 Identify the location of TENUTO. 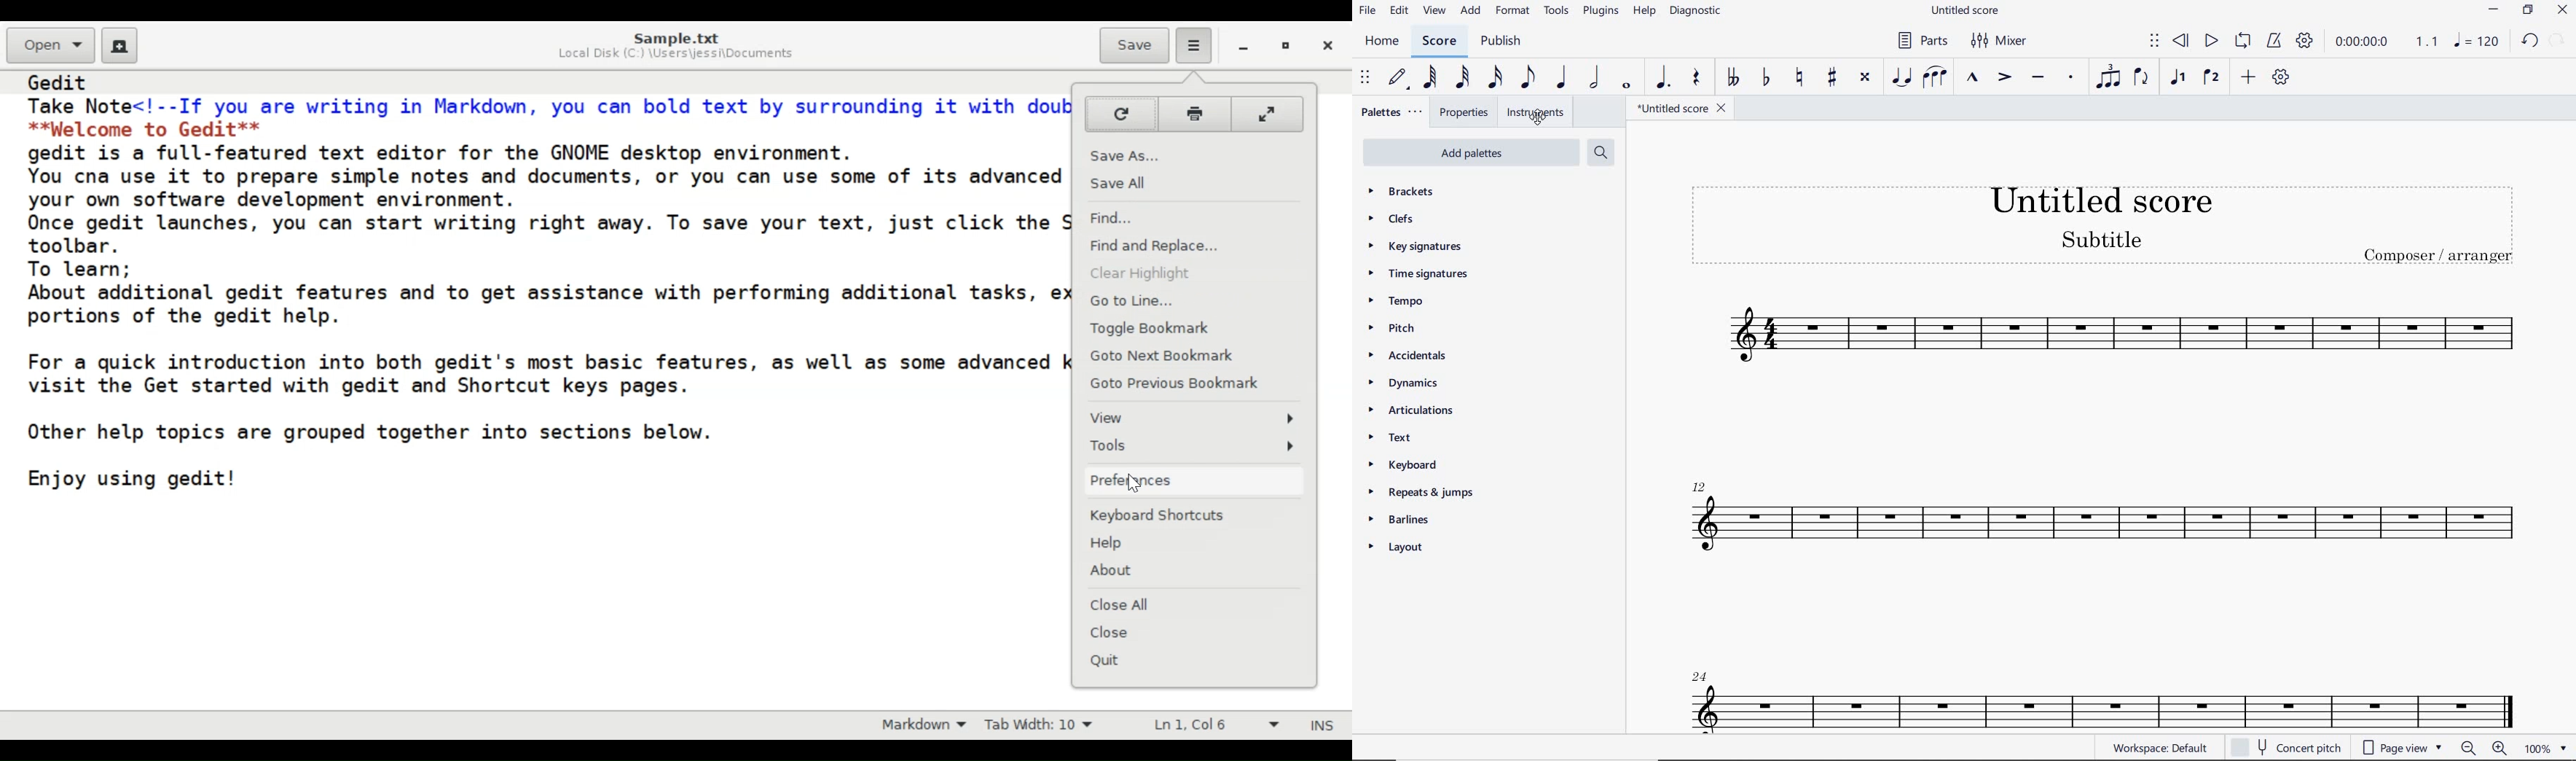
(2038, 79).